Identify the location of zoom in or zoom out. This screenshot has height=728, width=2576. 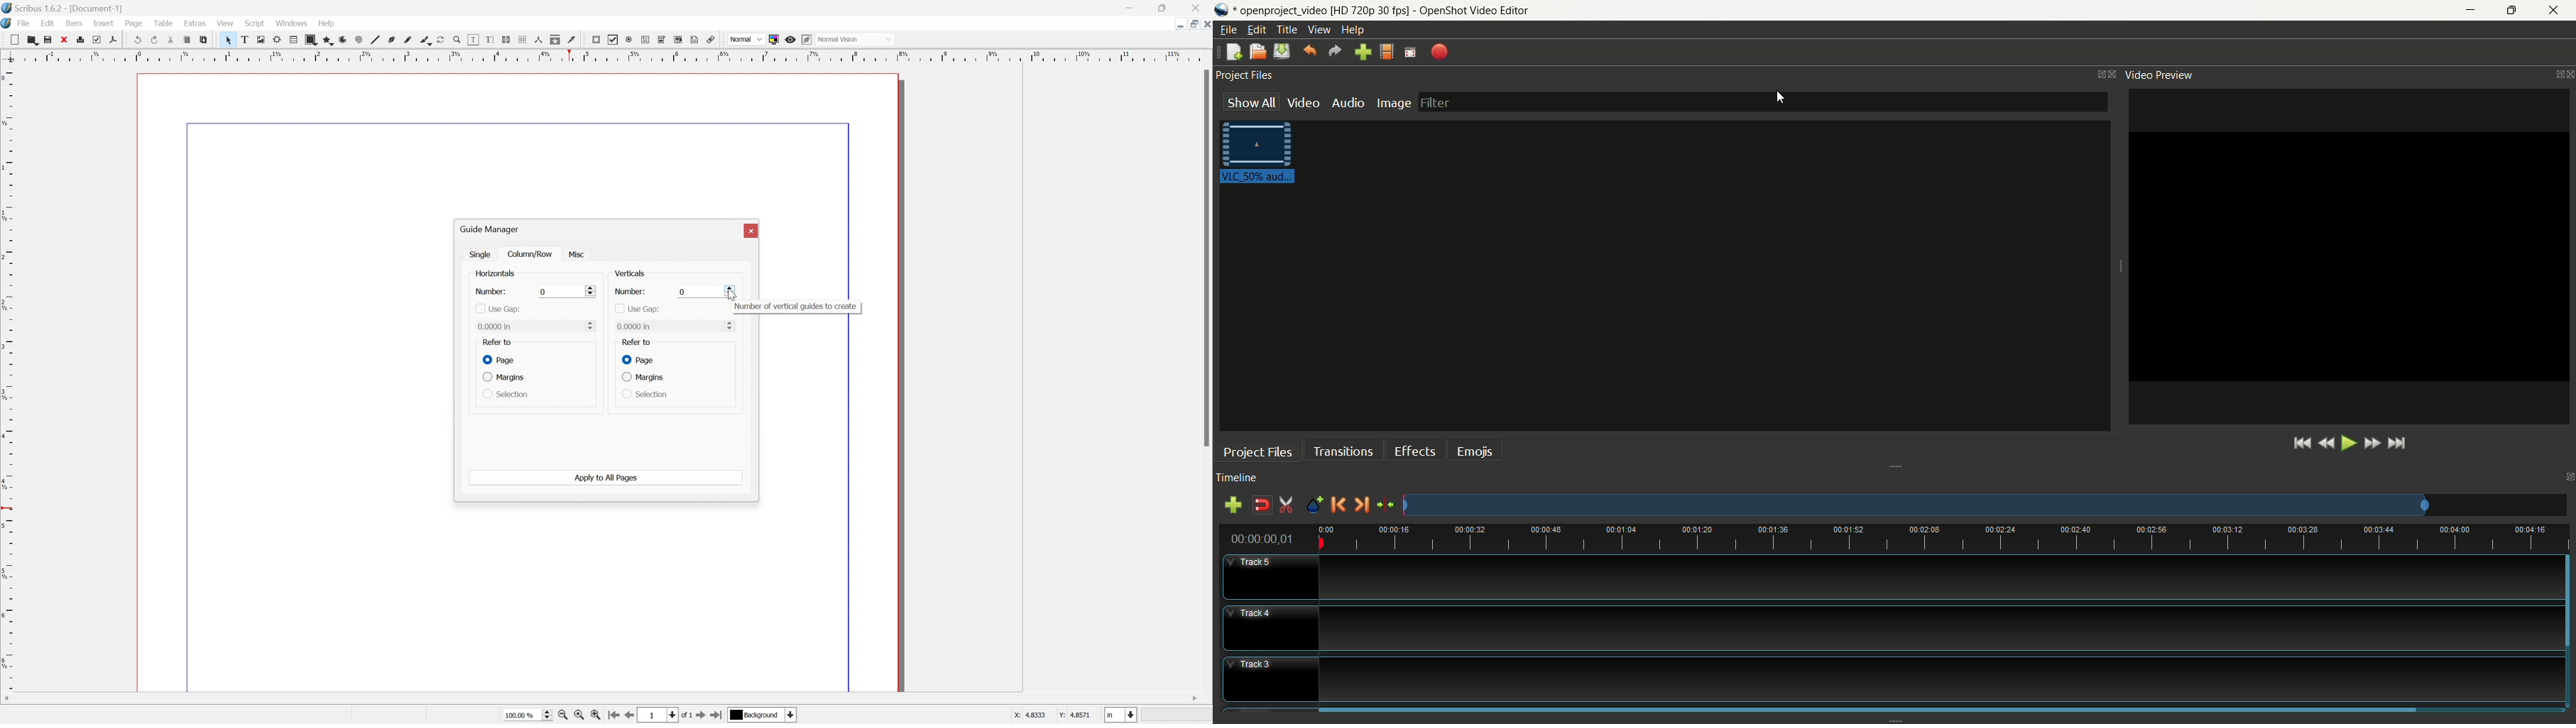
(456, 39).